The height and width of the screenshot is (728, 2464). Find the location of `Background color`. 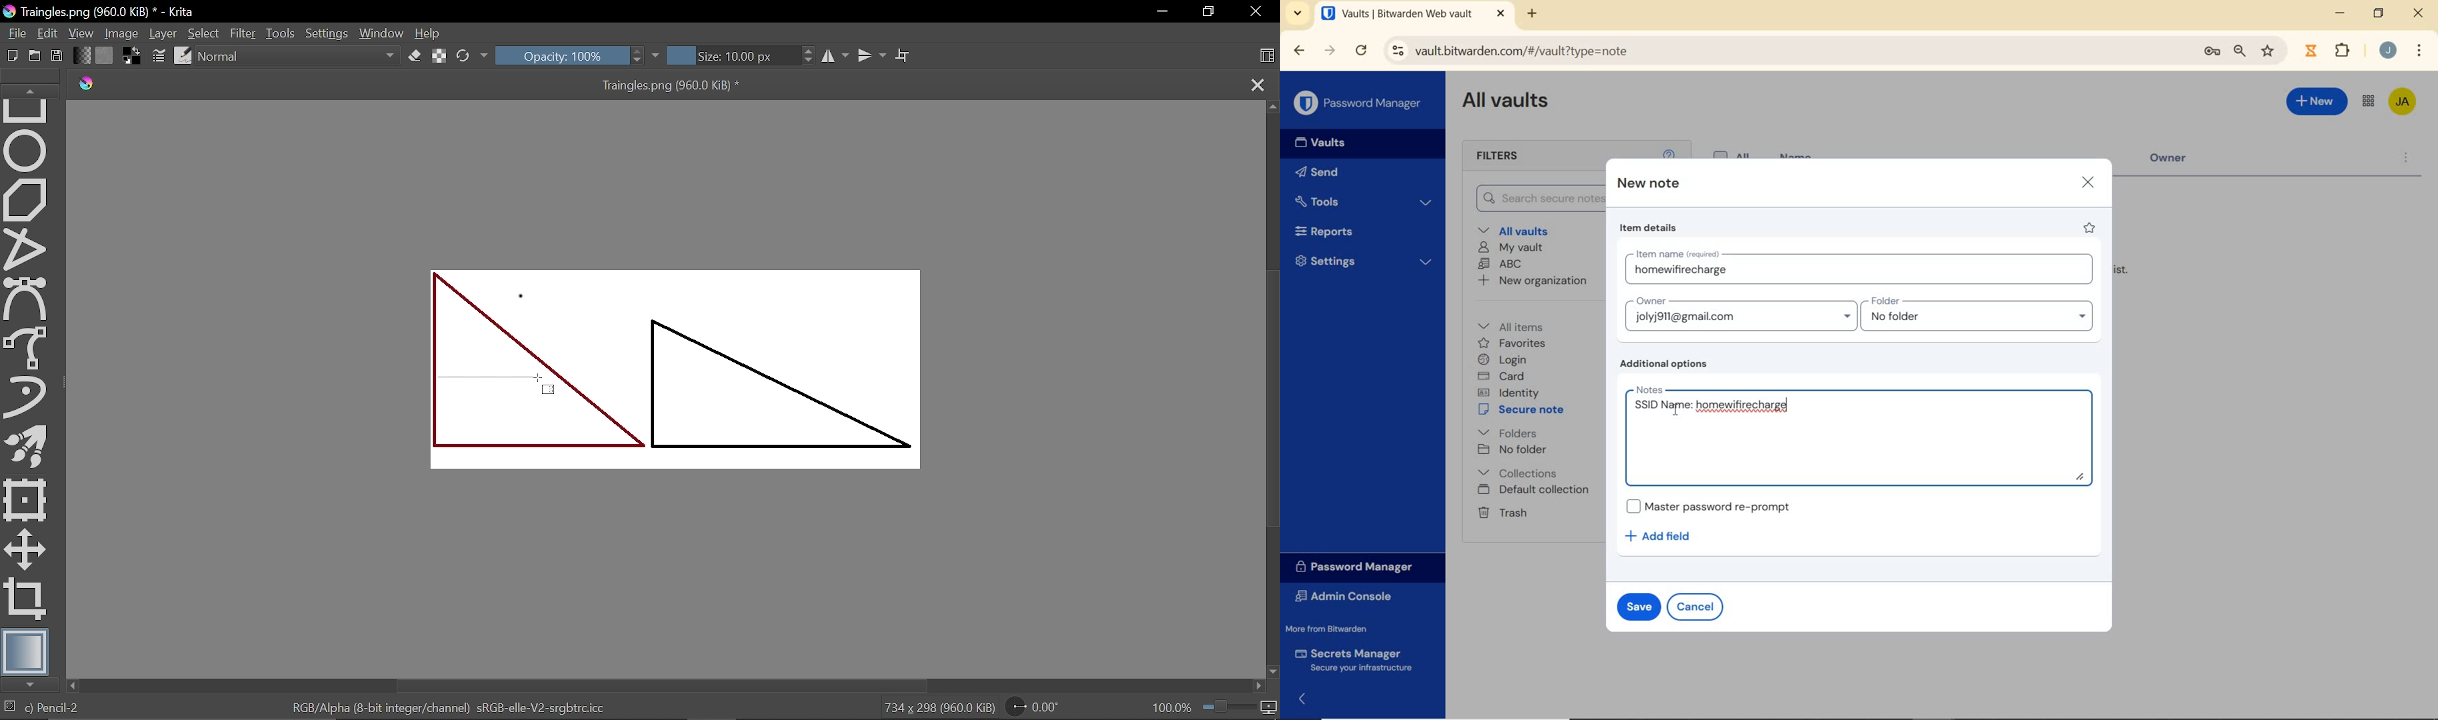

Background color is located at coordinates (131, 55).